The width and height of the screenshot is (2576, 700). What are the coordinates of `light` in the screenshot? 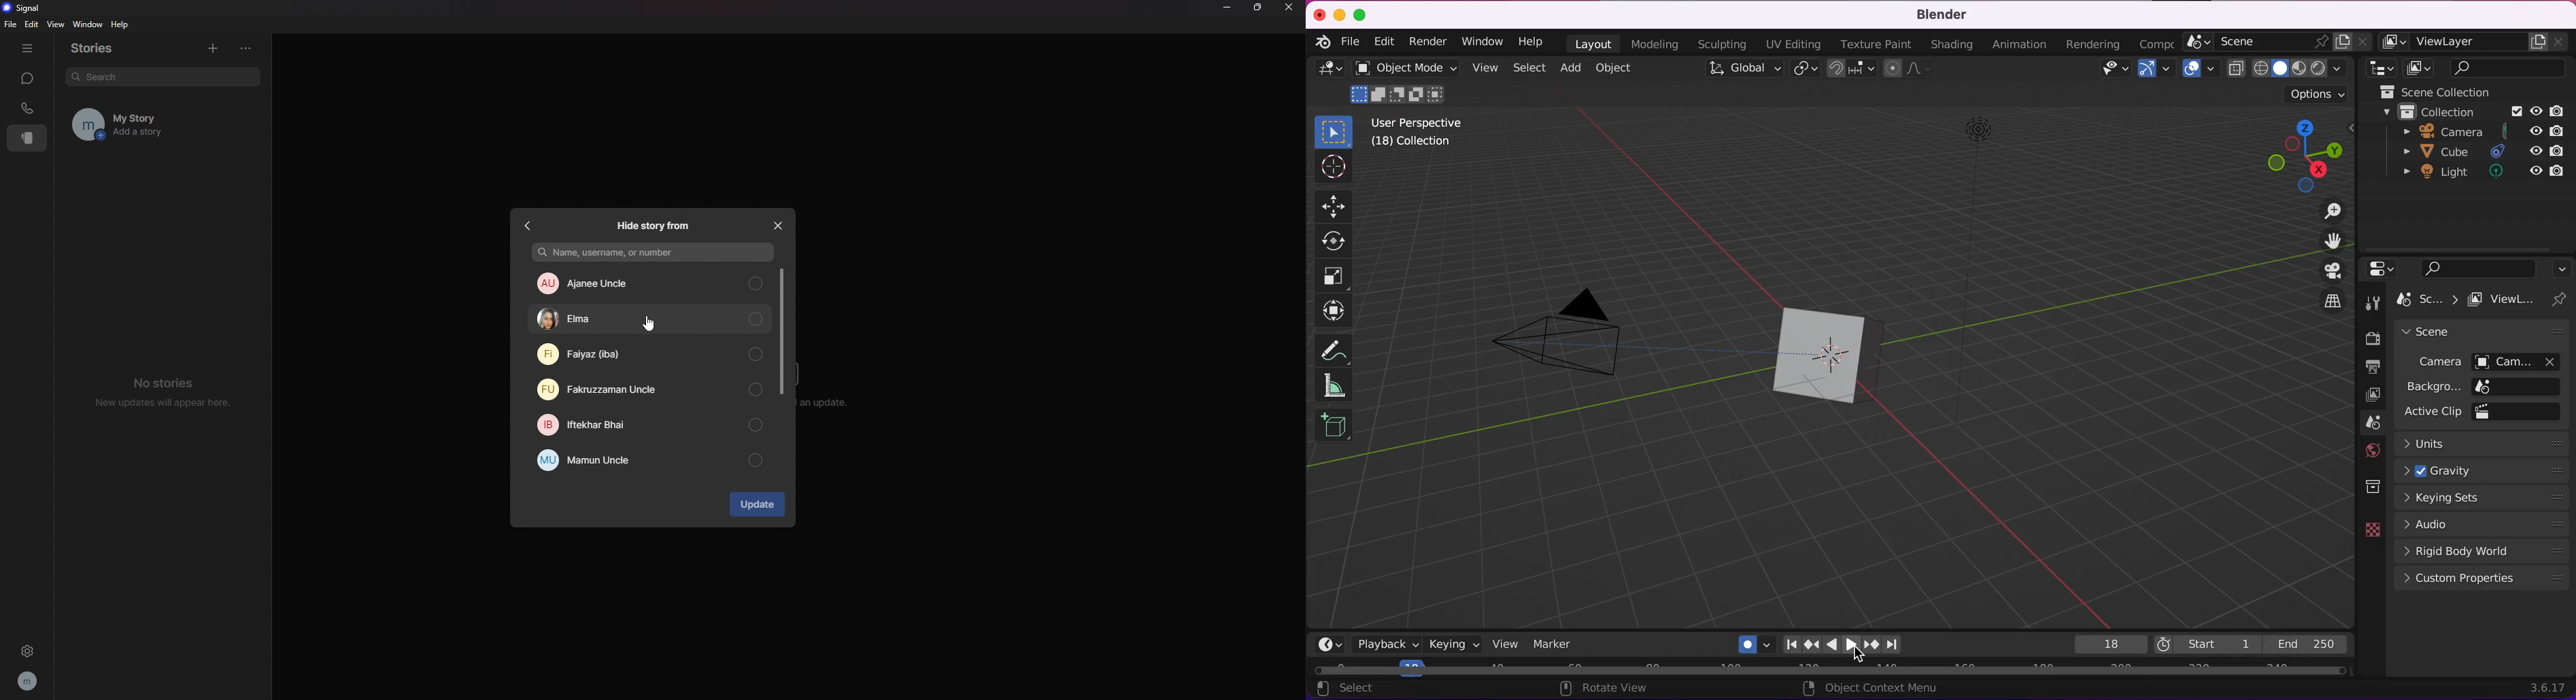 It's located at (2473, 176).